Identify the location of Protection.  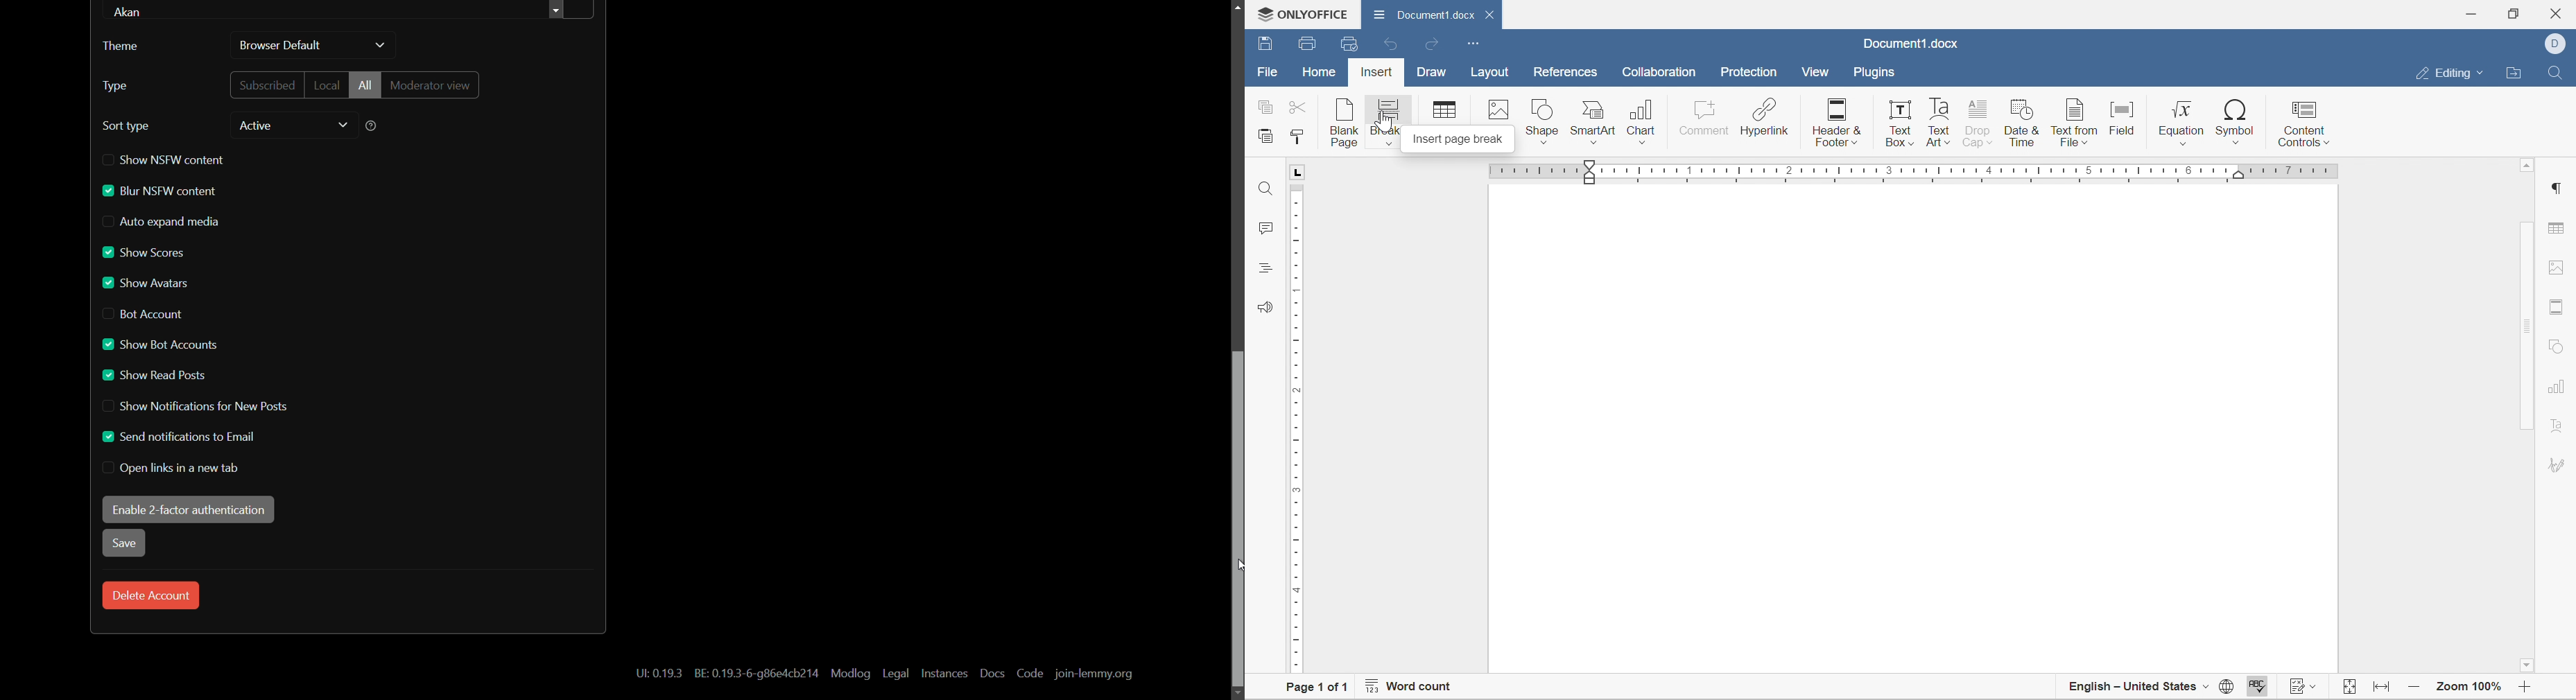
(1747, 73).